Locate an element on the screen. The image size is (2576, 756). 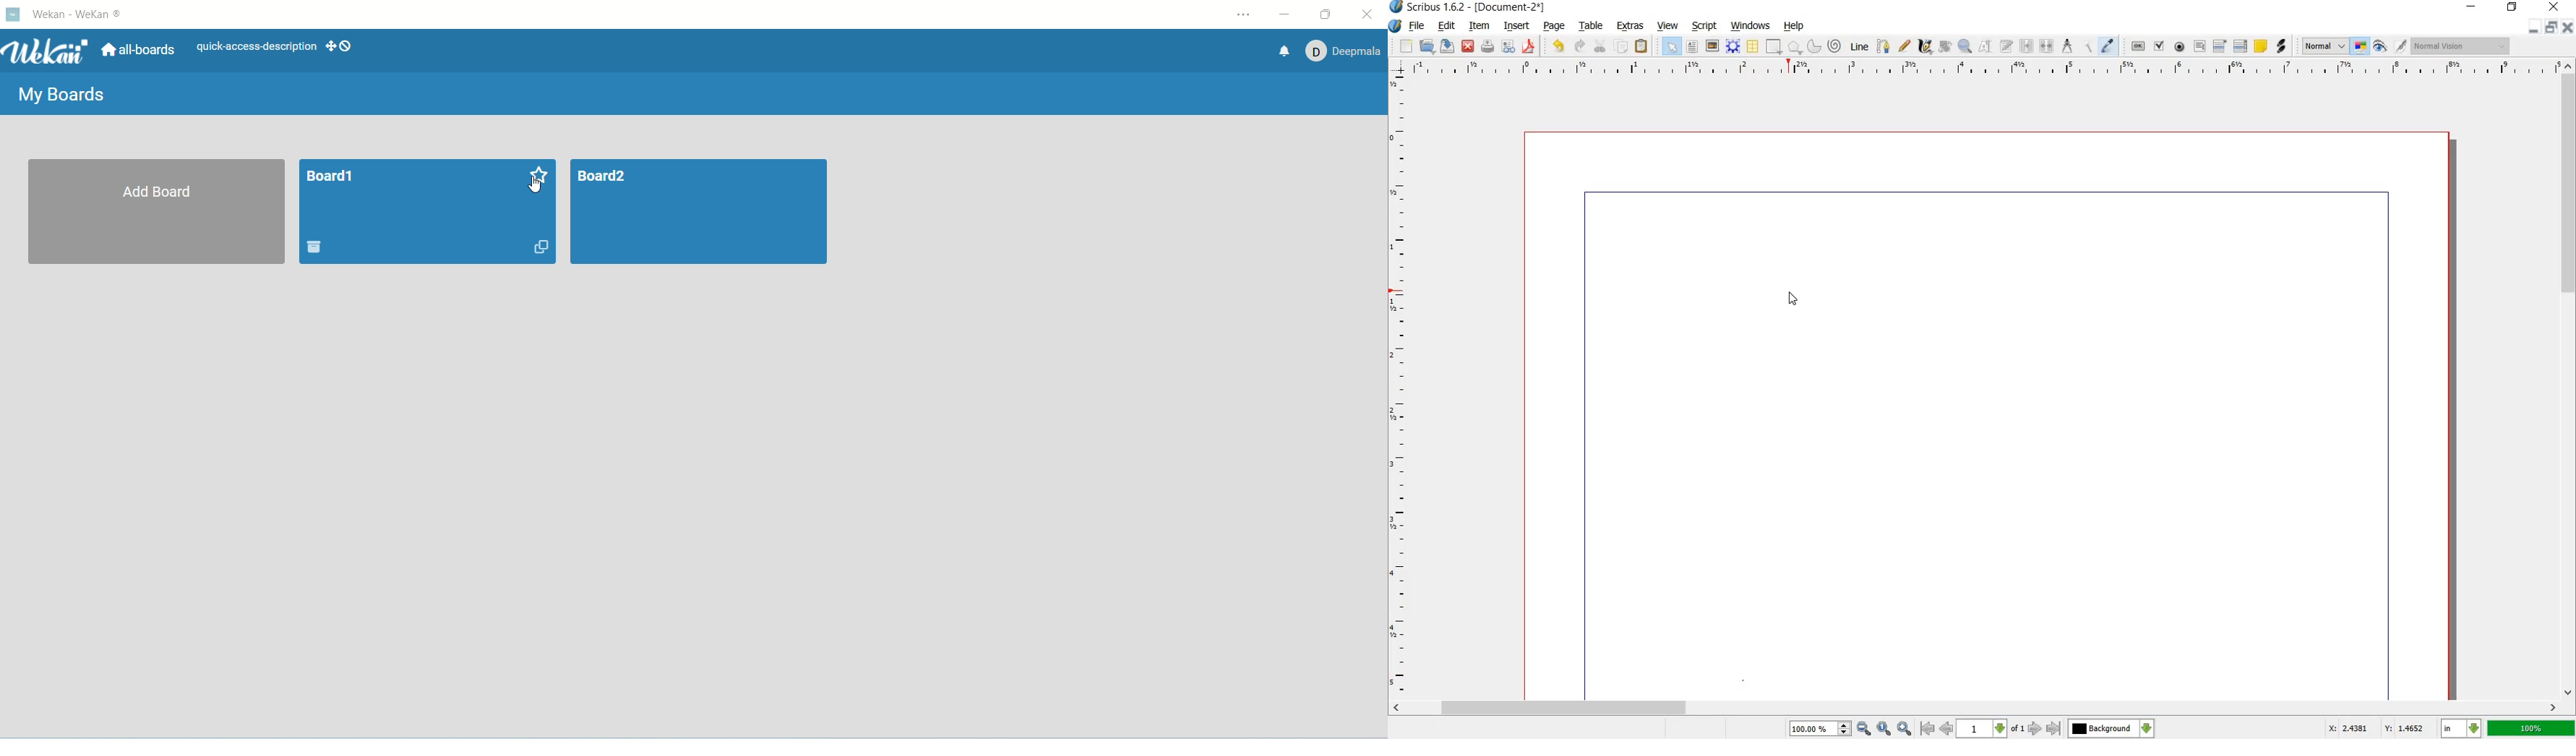
RESTORE is located at coordinates (2511, 9).